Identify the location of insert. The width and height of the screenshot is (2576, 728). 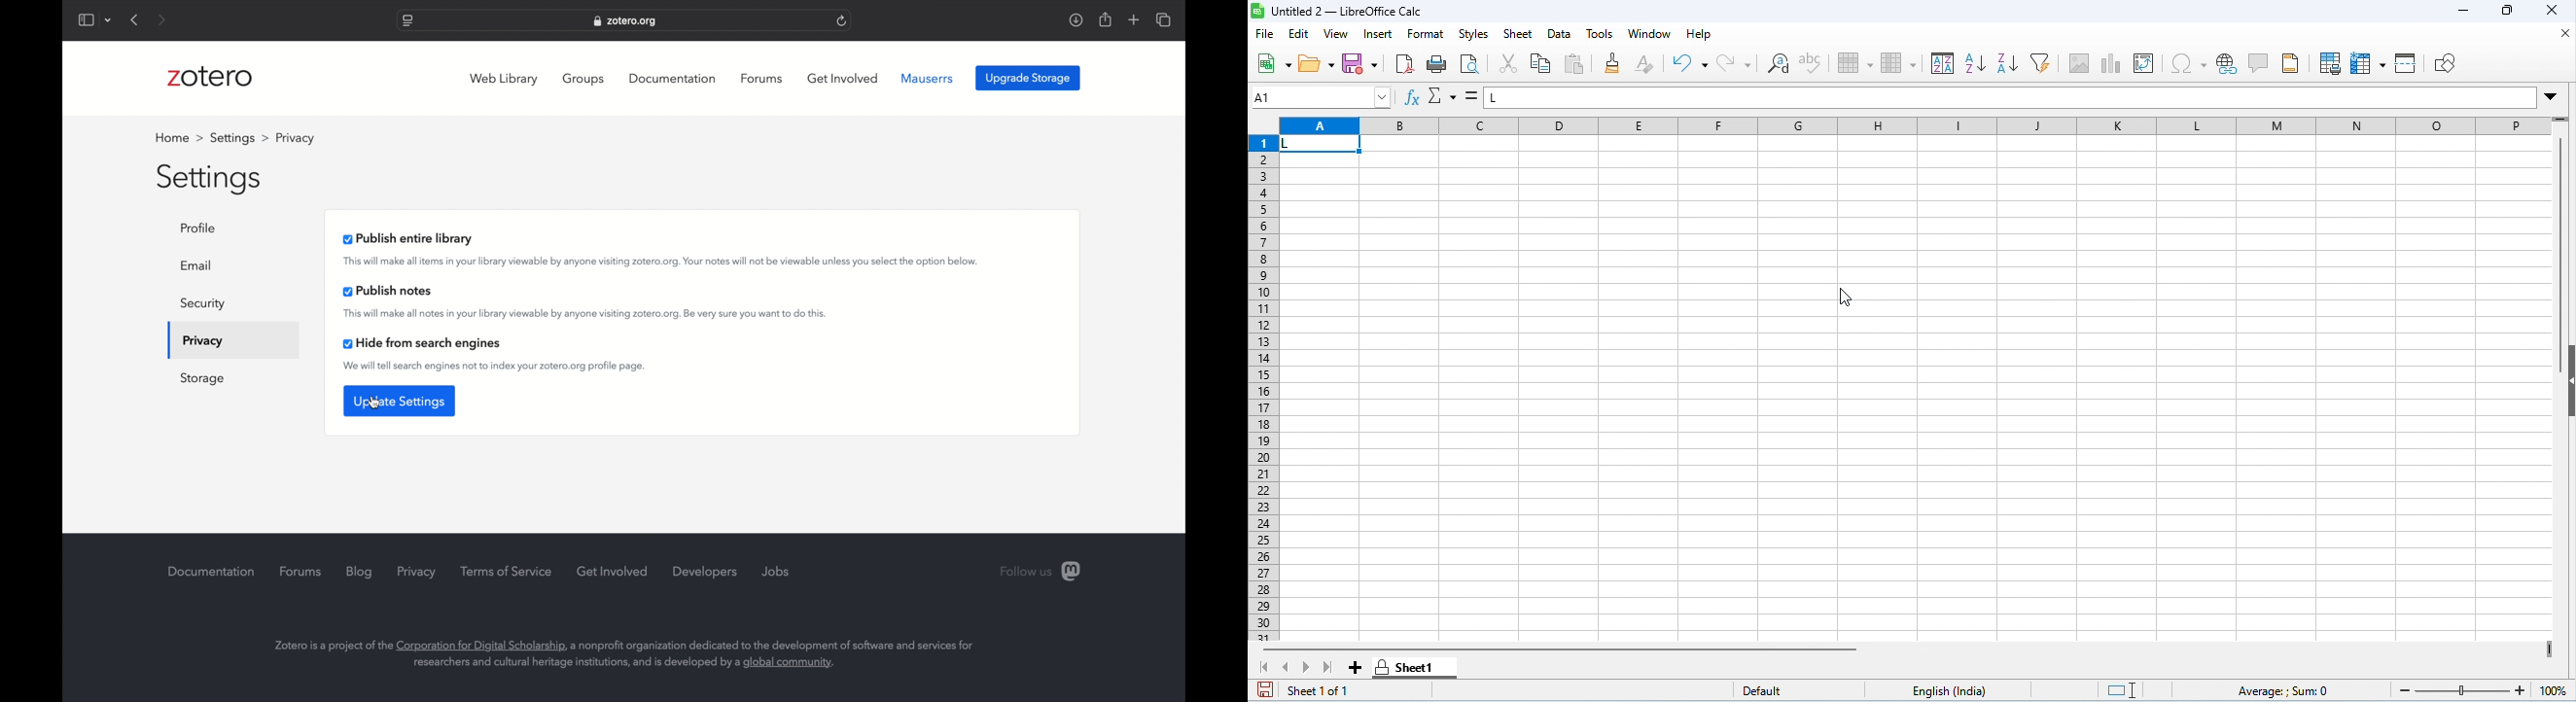
(1380, 35).